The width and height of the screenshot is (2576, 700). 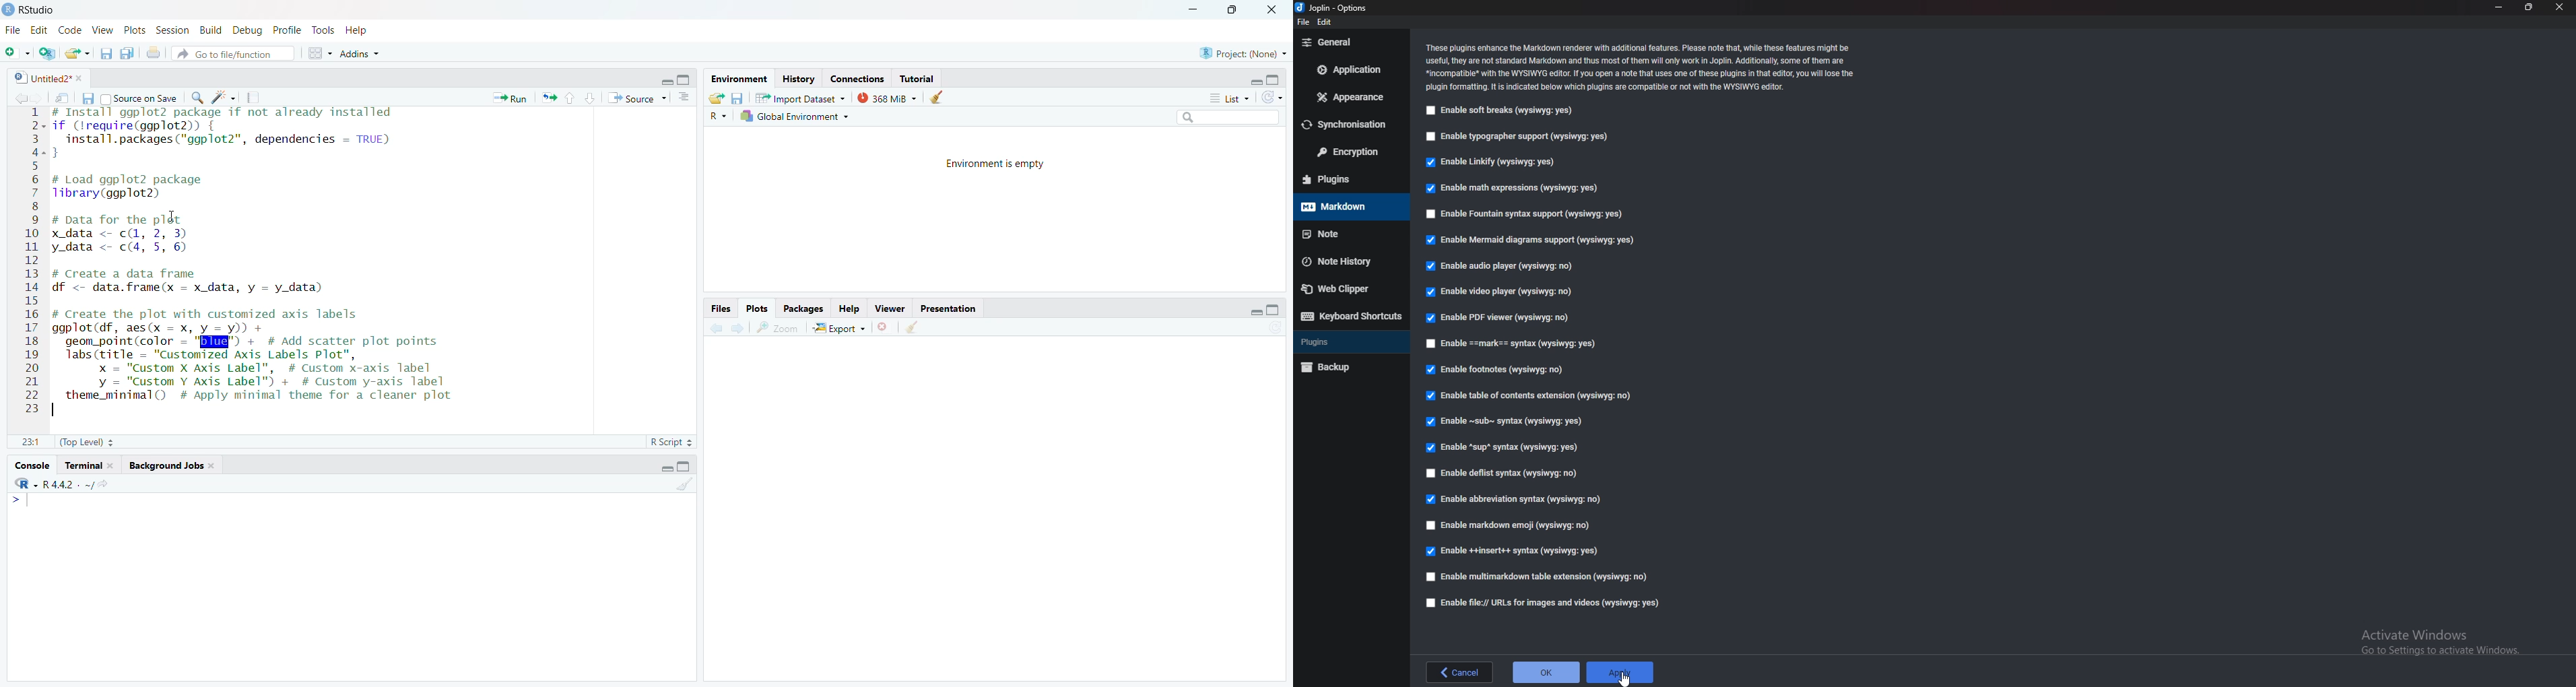 I want to click on Enable video player, so click(x=1506, y=291).